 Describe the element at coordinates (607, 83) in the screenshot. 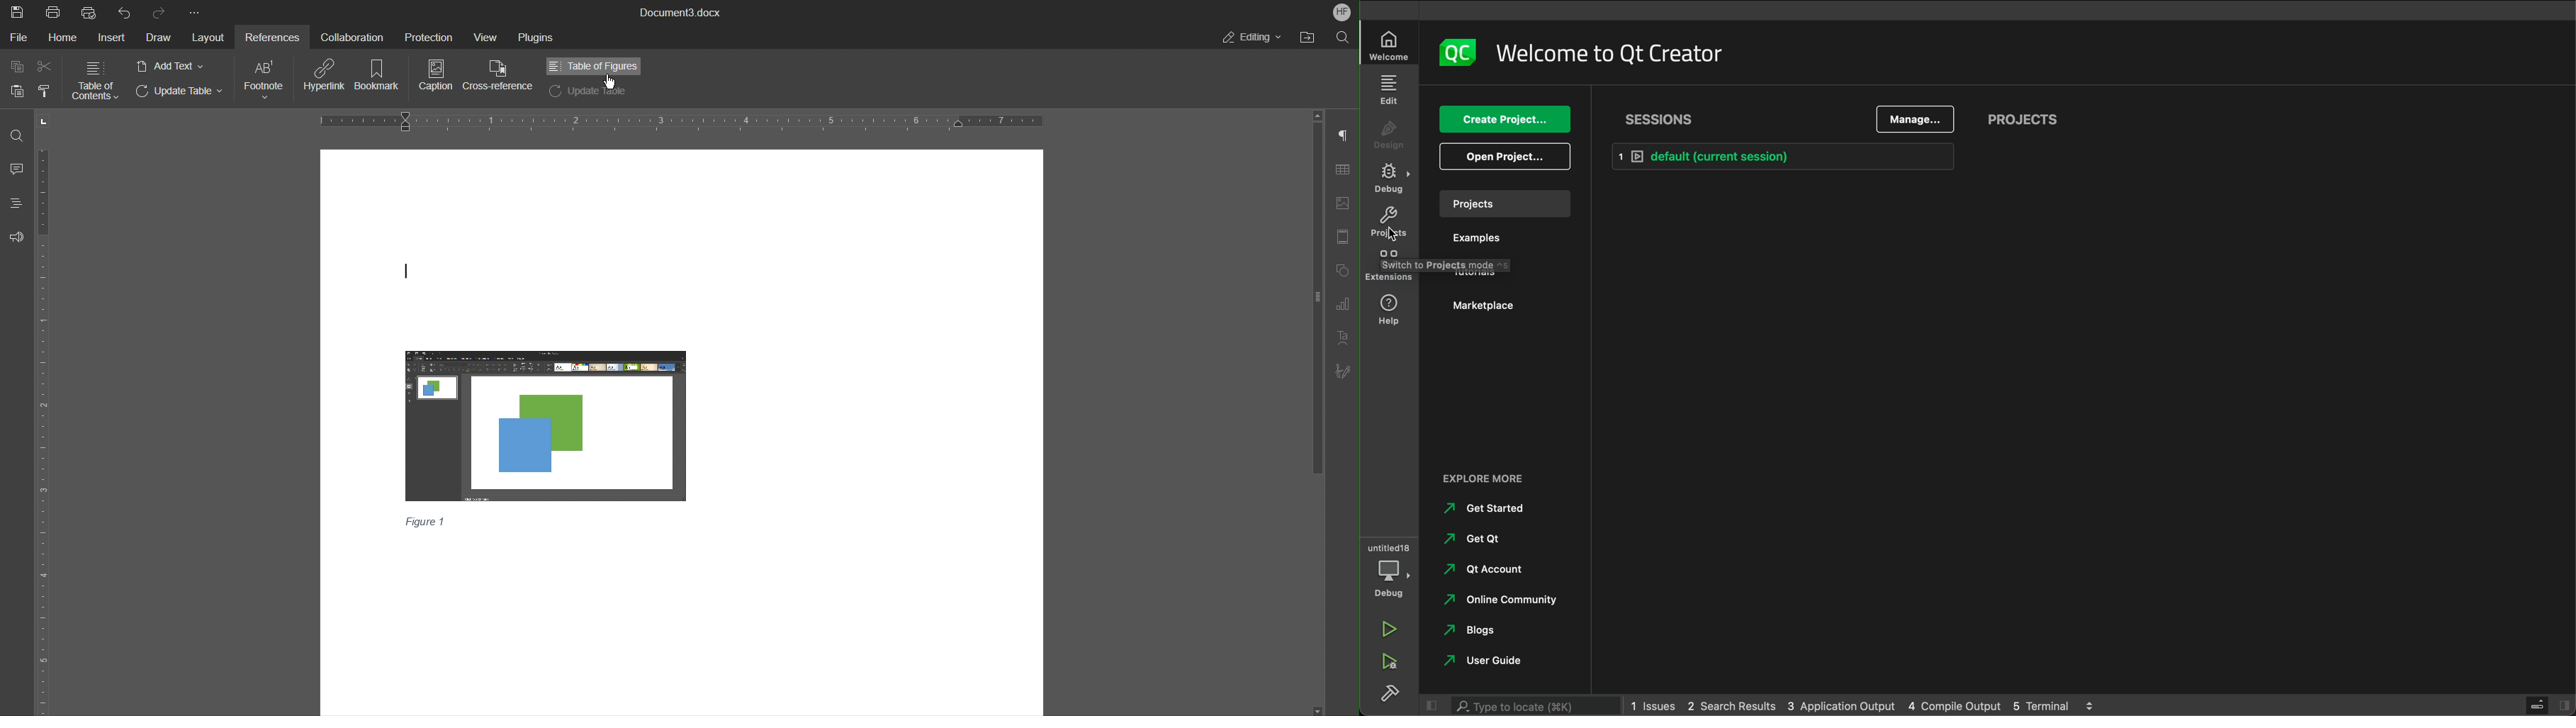

I see `pointer` at that location.